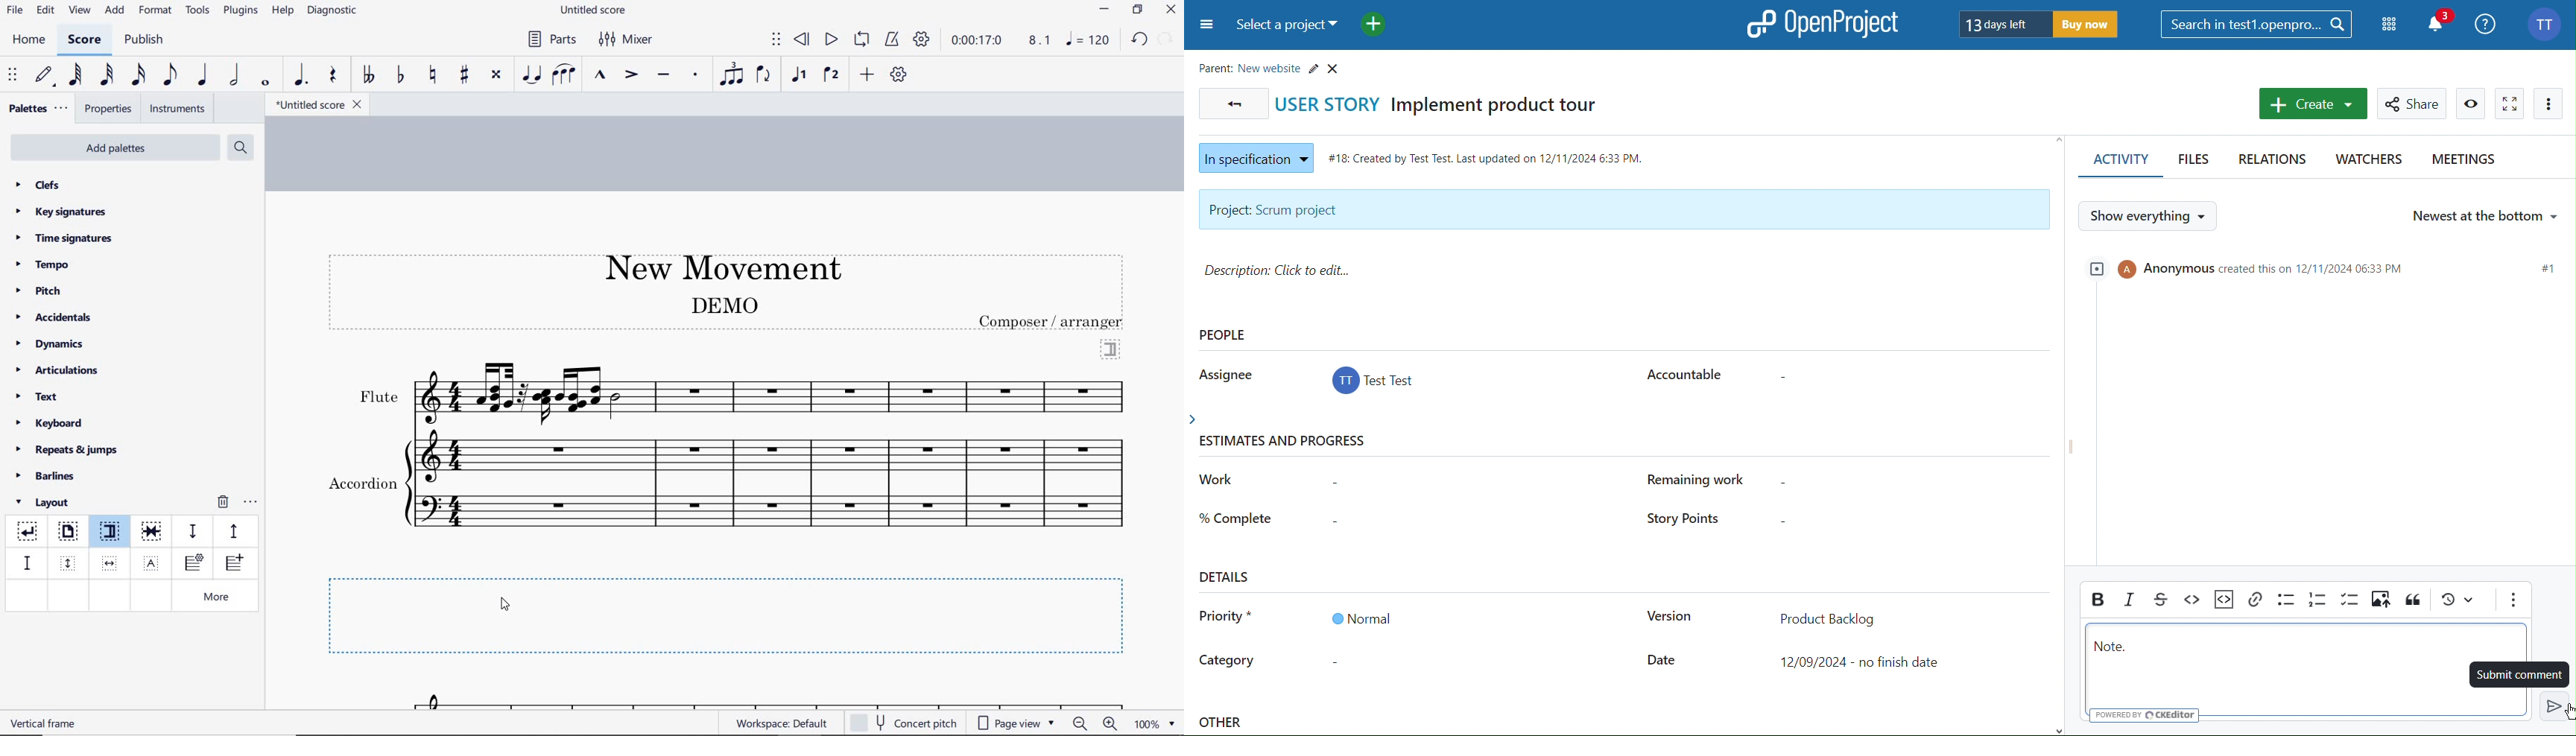  What do you see at coordinates (2350, 601) in the screenshot?
I see `Checklist` at bounding box center [2350, 601].